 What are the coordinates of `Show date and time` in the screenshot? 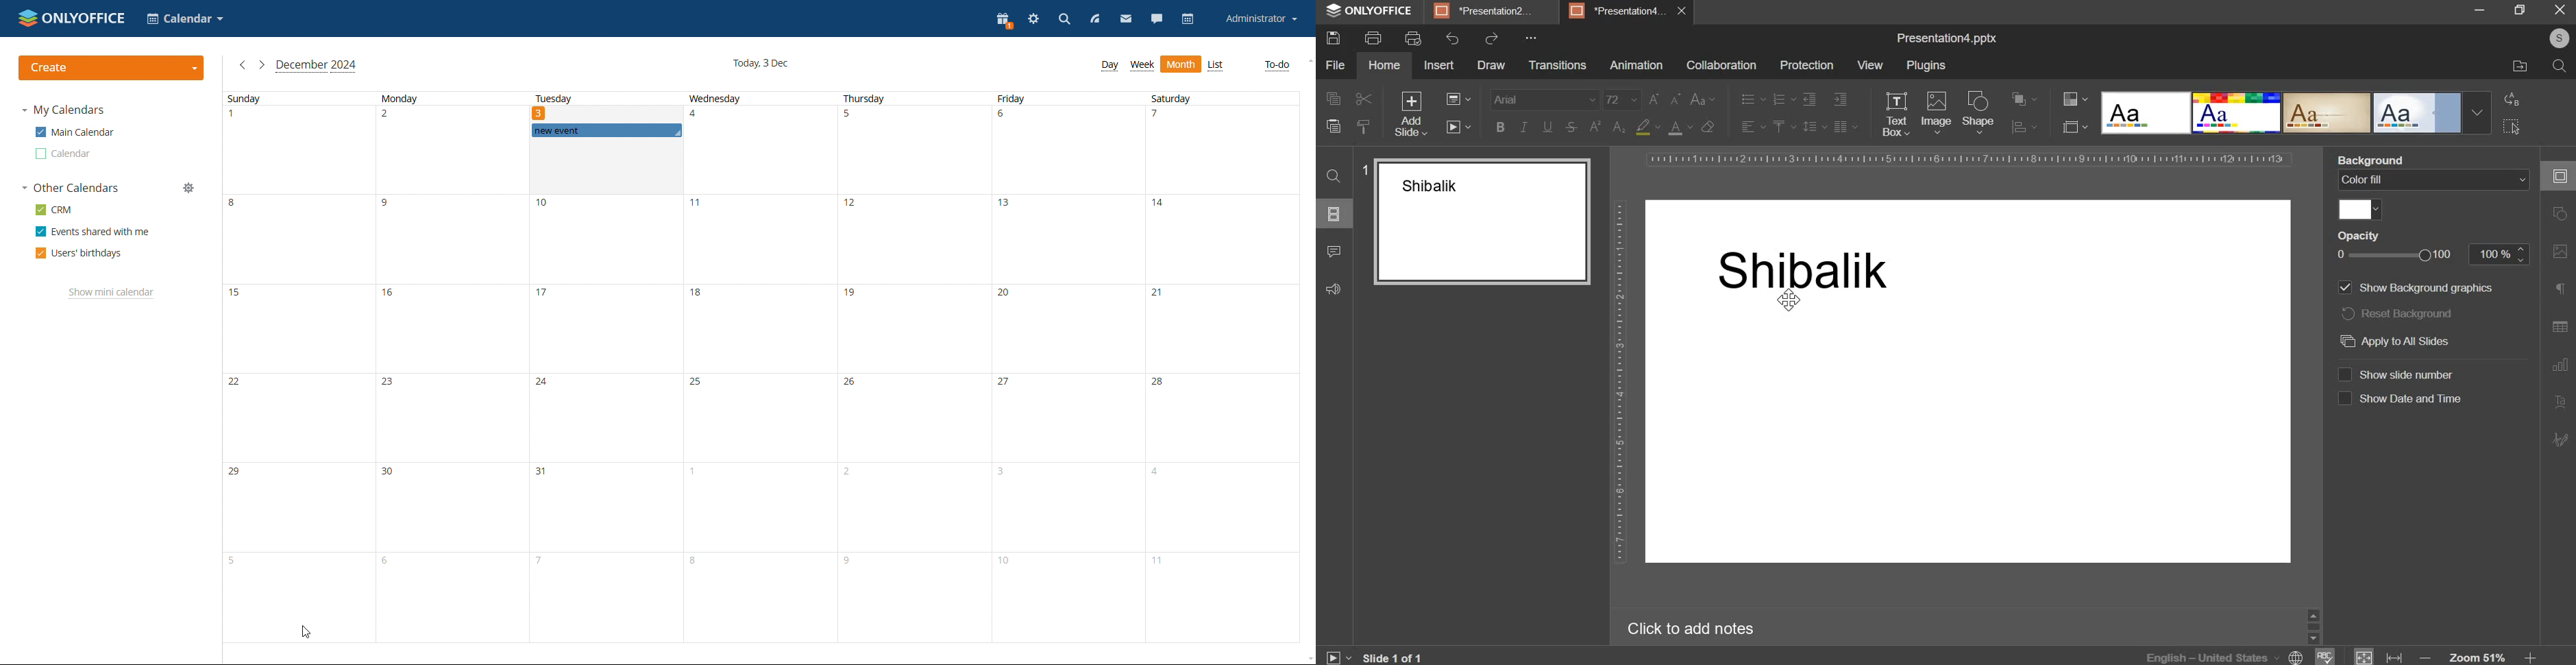 It's located at (2402, 398).